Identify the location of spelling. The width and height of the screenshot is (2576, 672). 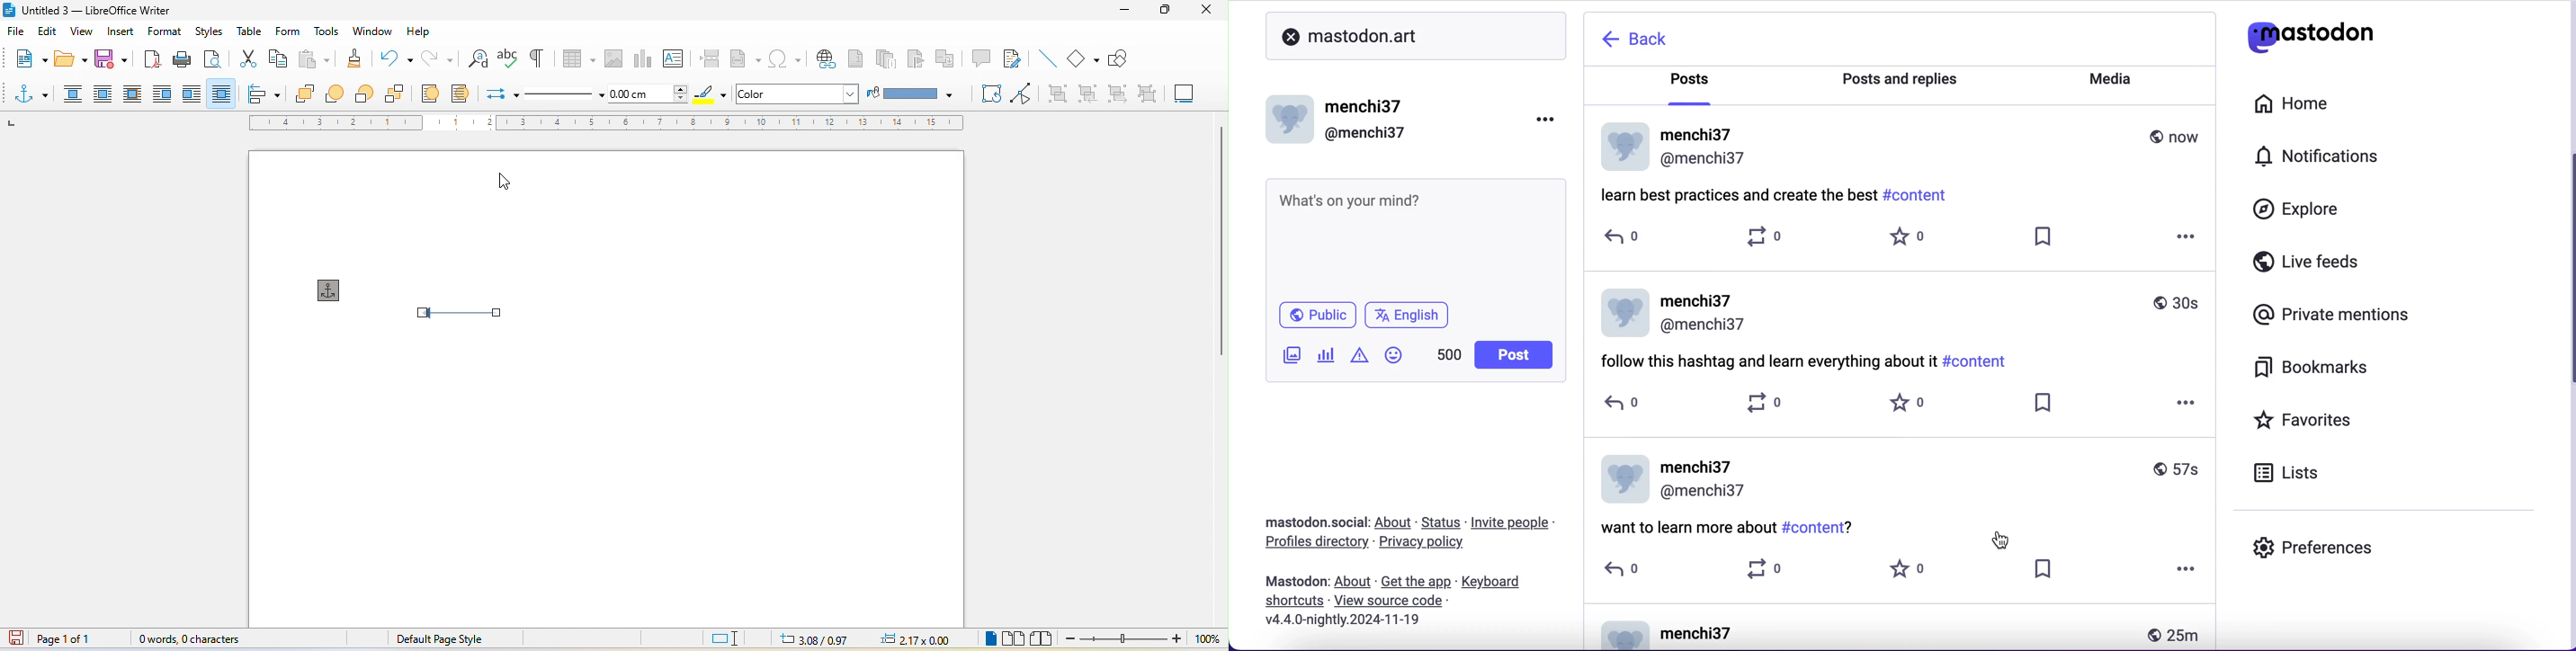
(507, 57).